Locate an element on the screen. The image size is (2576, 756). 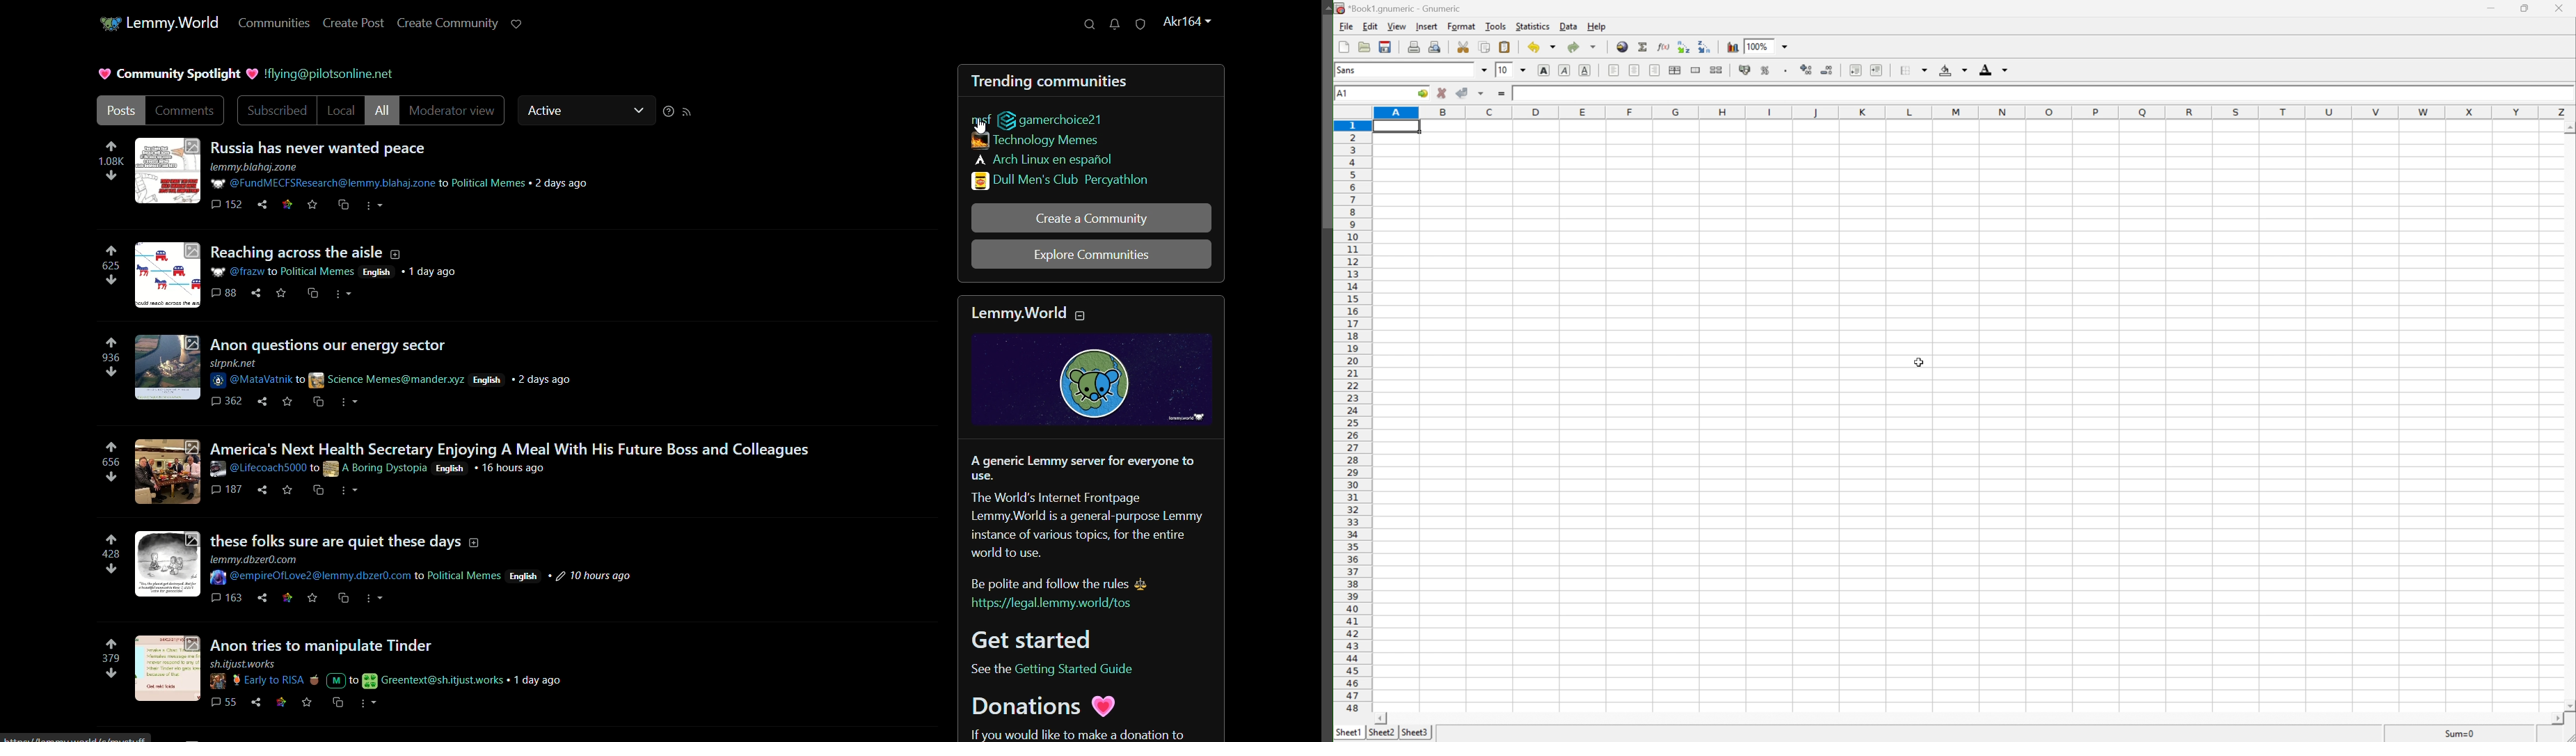
Format the selection as percentage is located at coordinates (1765, 70).